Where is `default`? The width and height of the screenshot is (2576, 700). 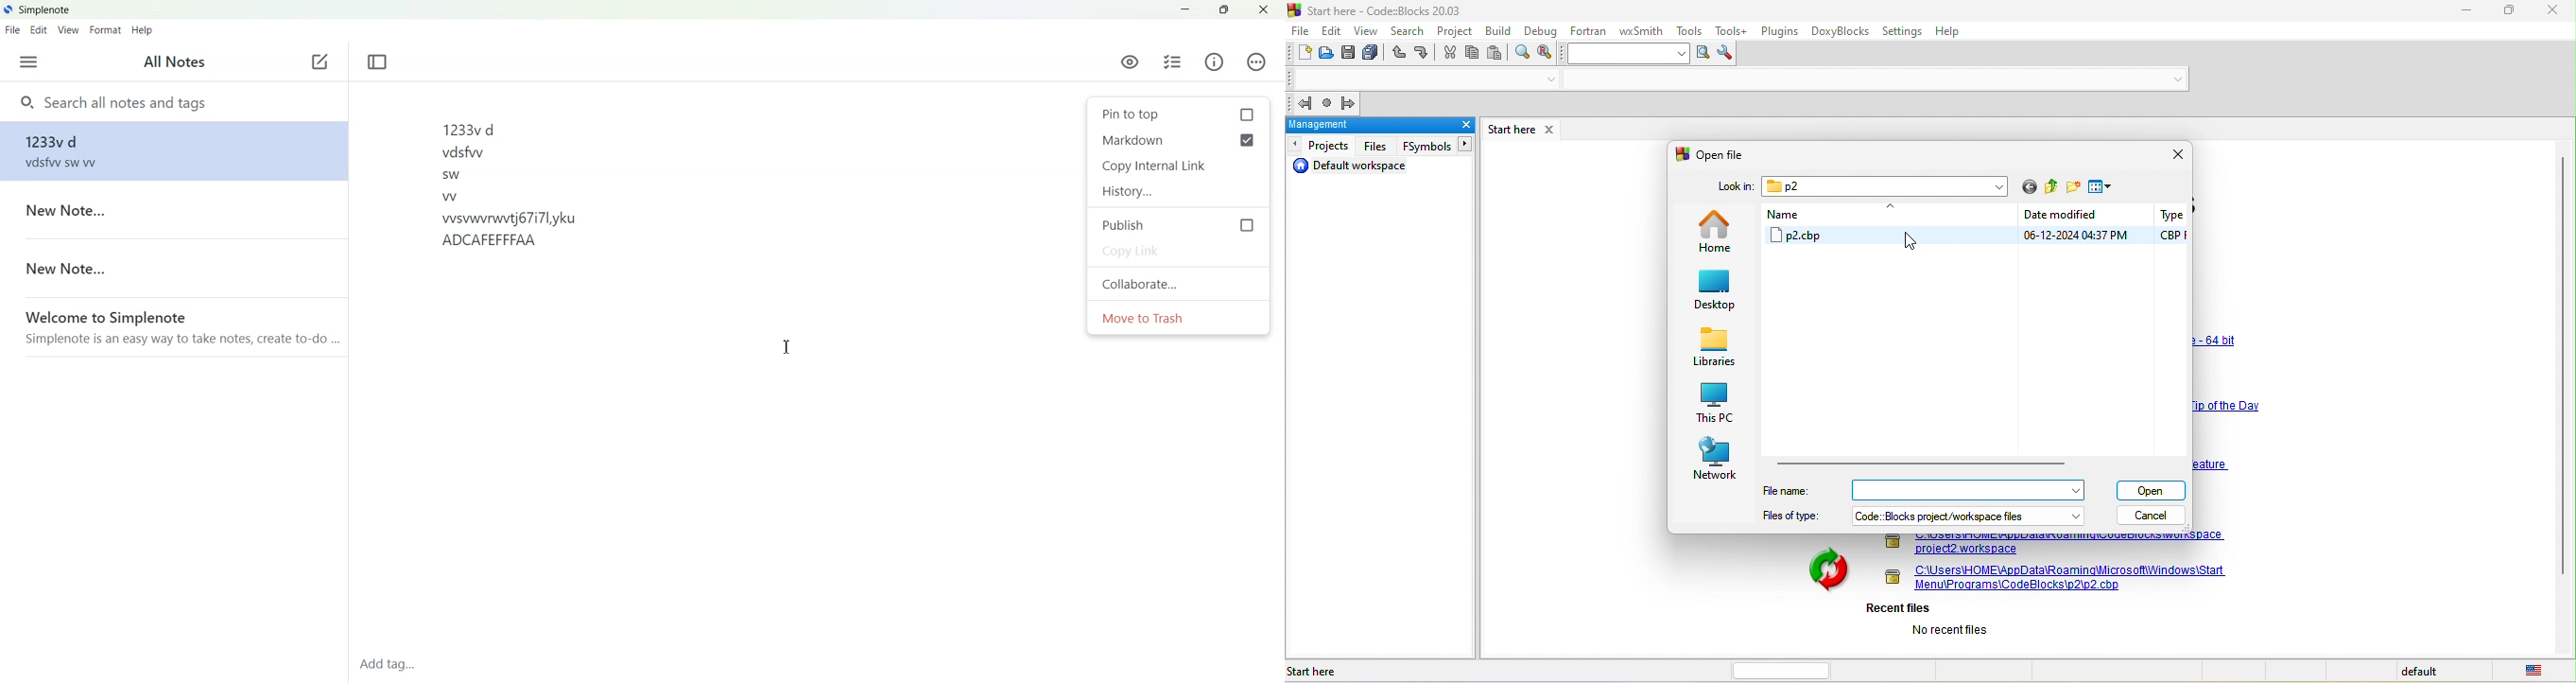
default is located at coordinates (2425, 672).